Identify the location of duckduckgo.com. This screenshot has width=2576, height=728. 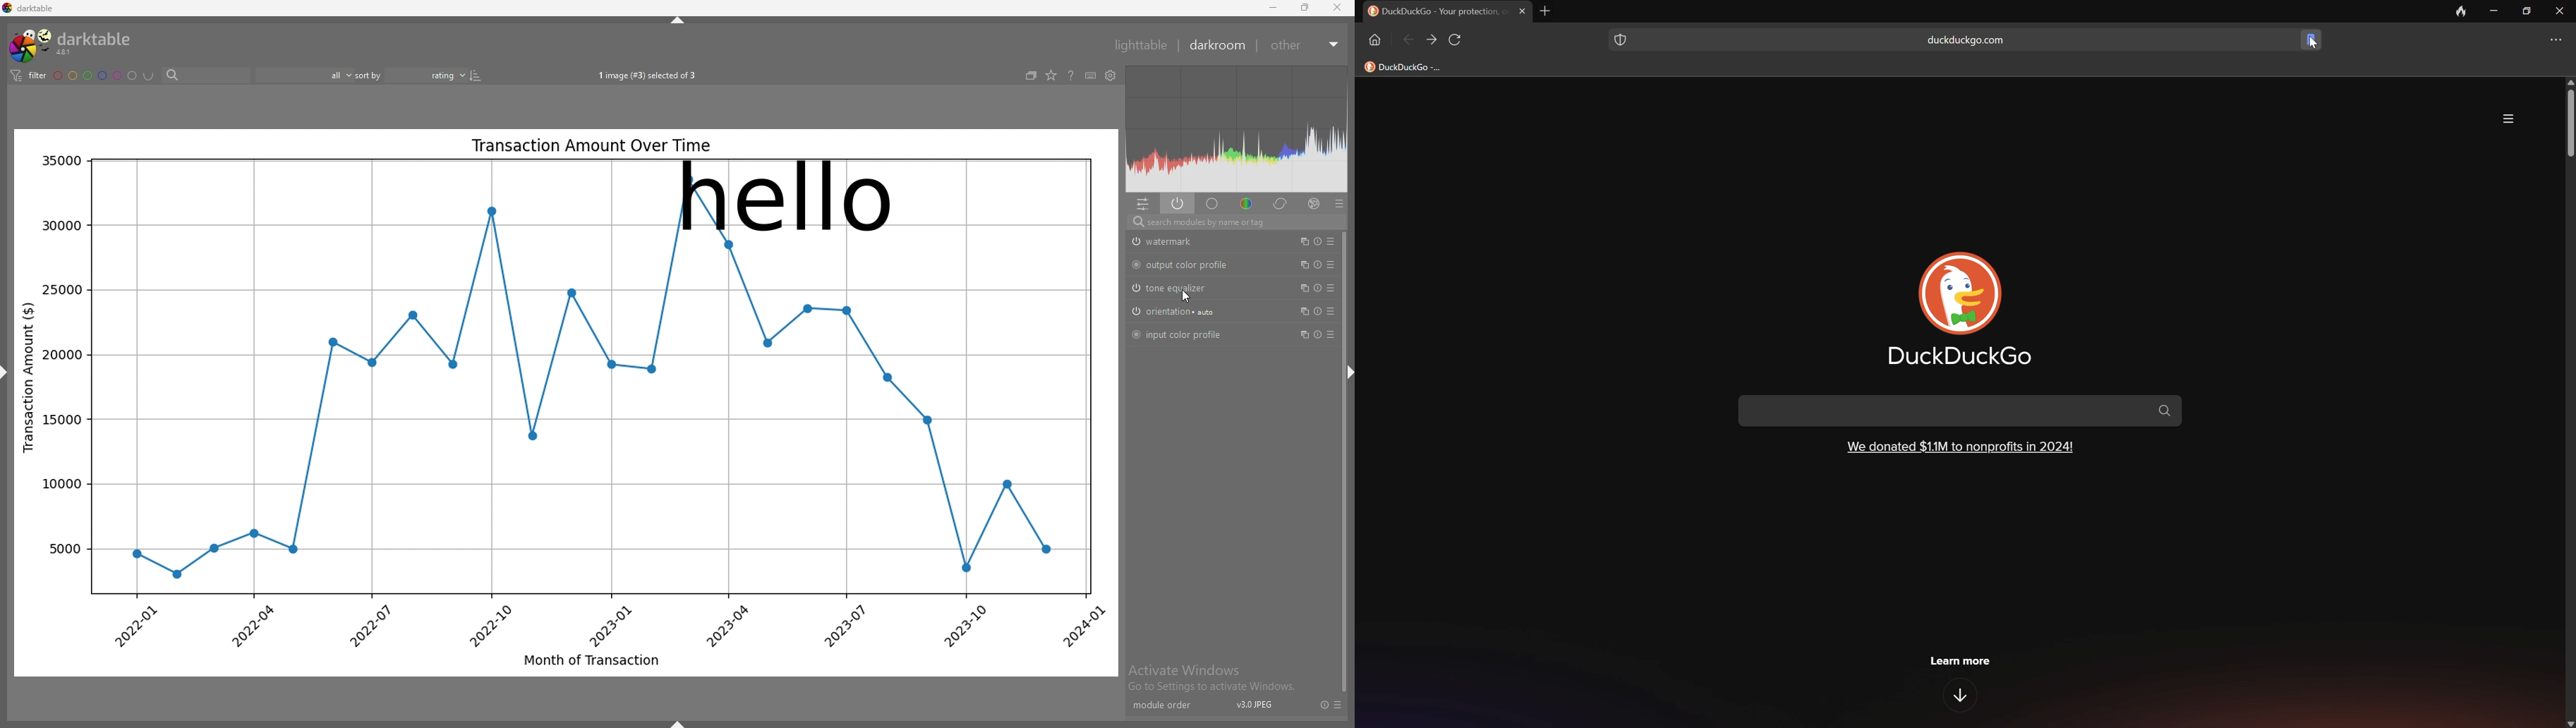
(1965, 40).